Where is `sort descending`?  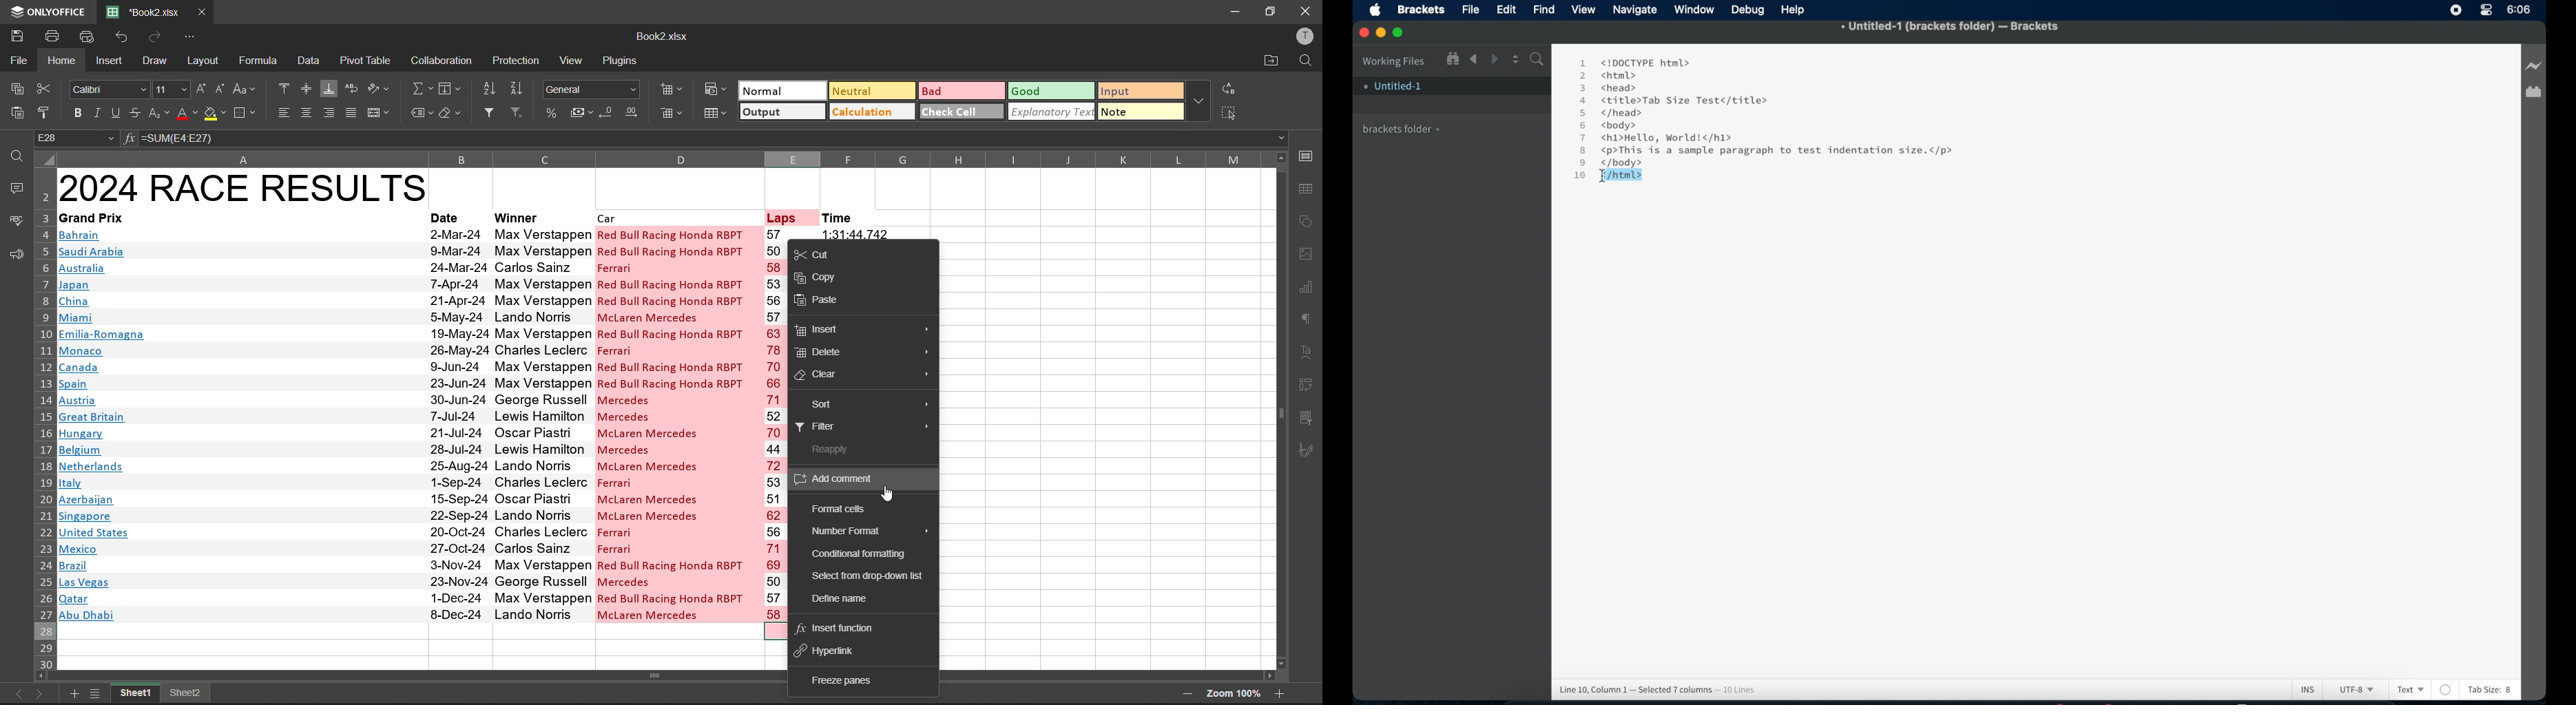
sort descending is located at coordinates (521, 87).